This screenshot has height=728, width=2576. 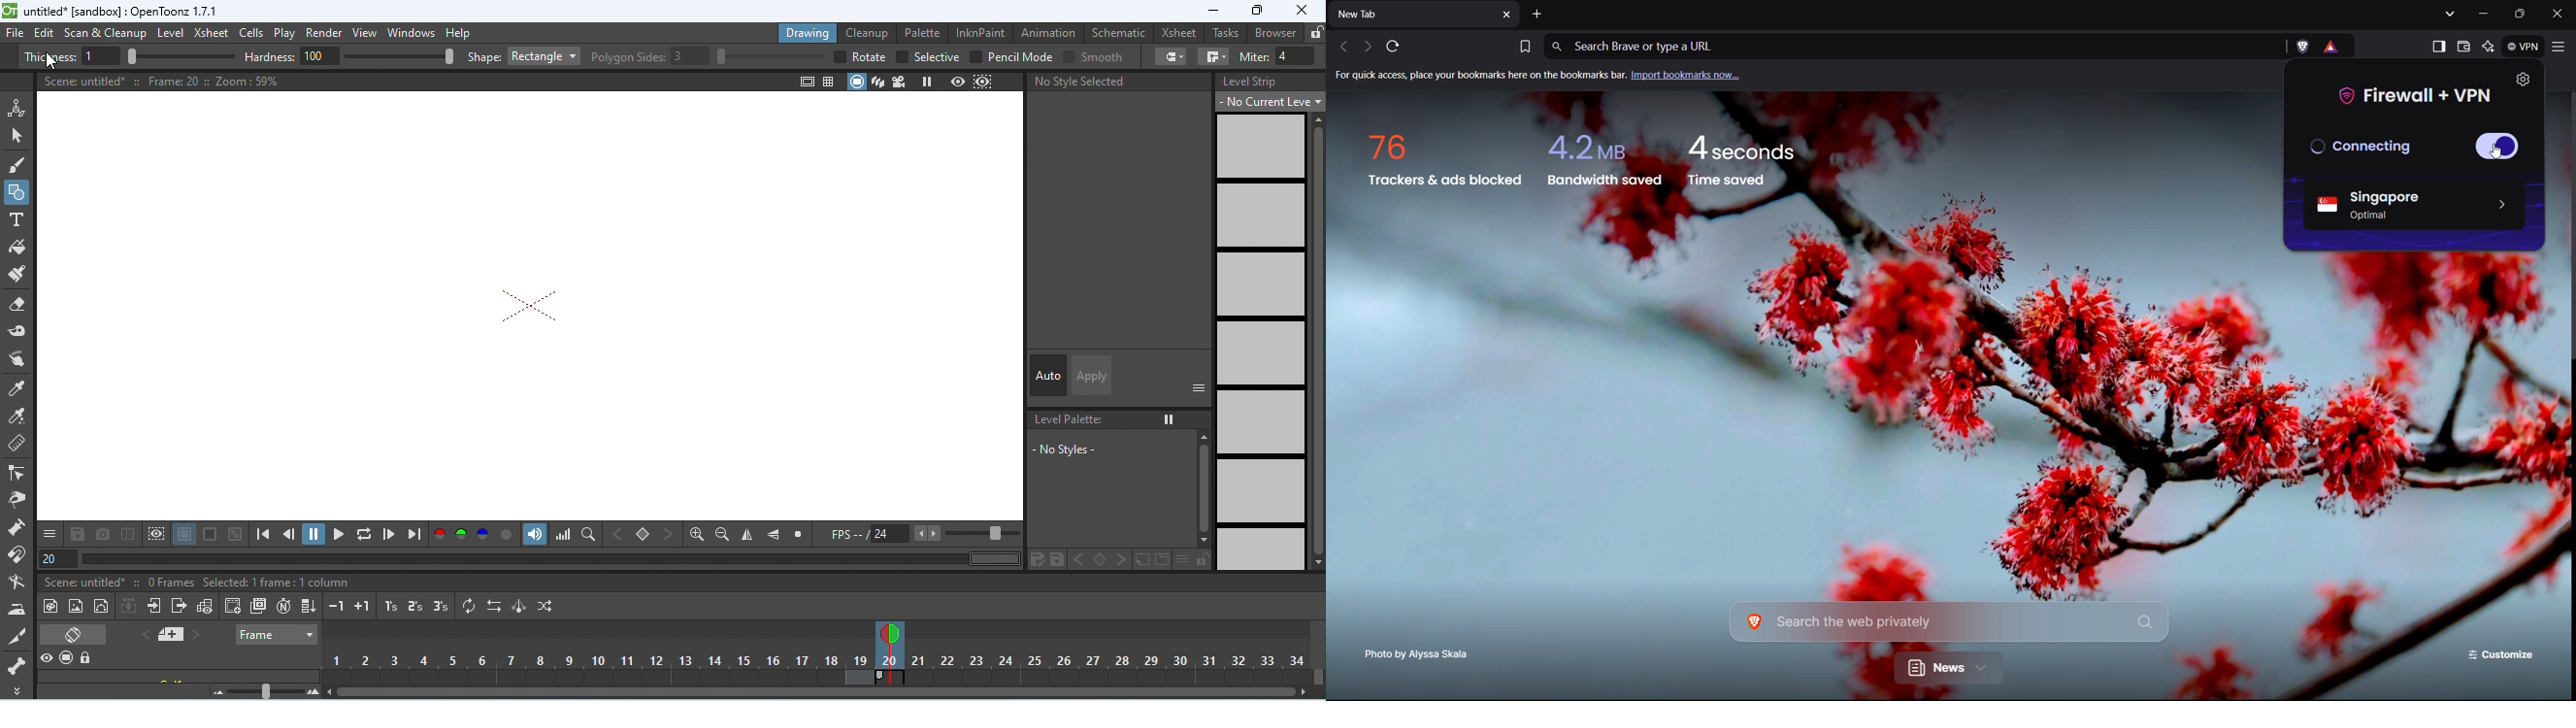 I want to click on thumbnail options, so click(x=1181, y=559).